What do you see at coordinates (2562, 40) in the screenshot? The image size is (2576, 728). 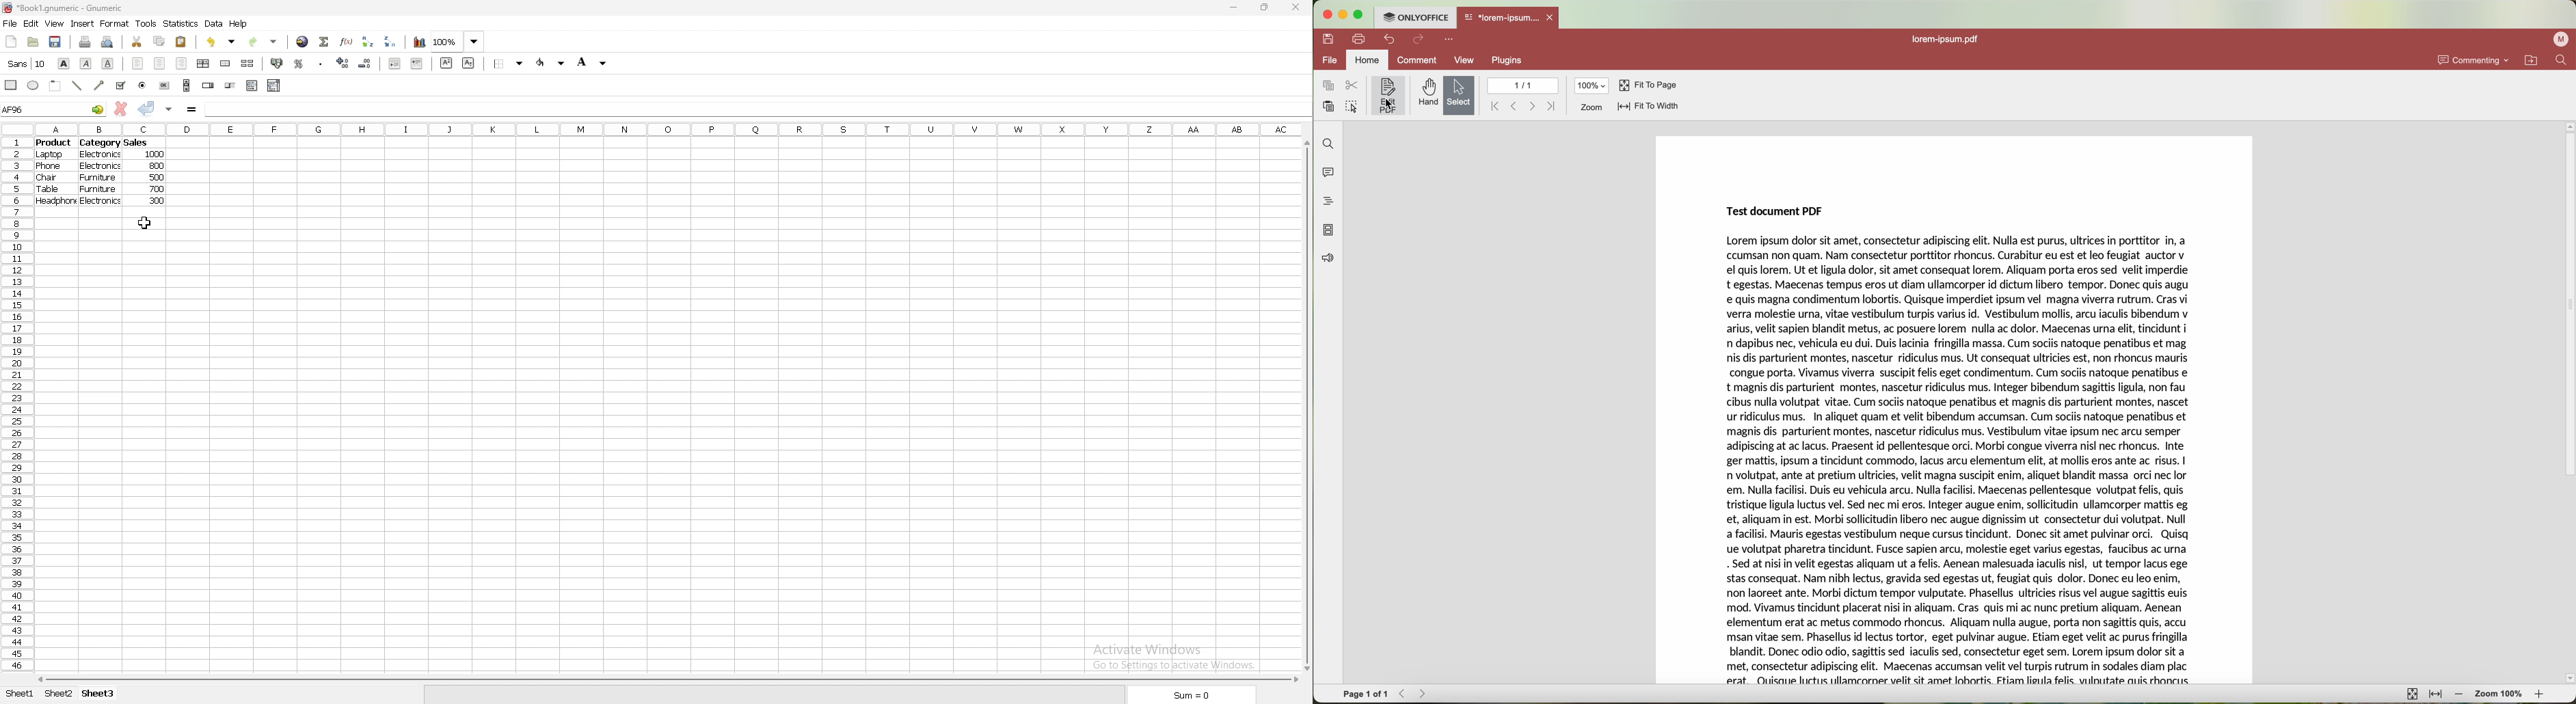 I see `profile user` at bounding box center [2562, 40].